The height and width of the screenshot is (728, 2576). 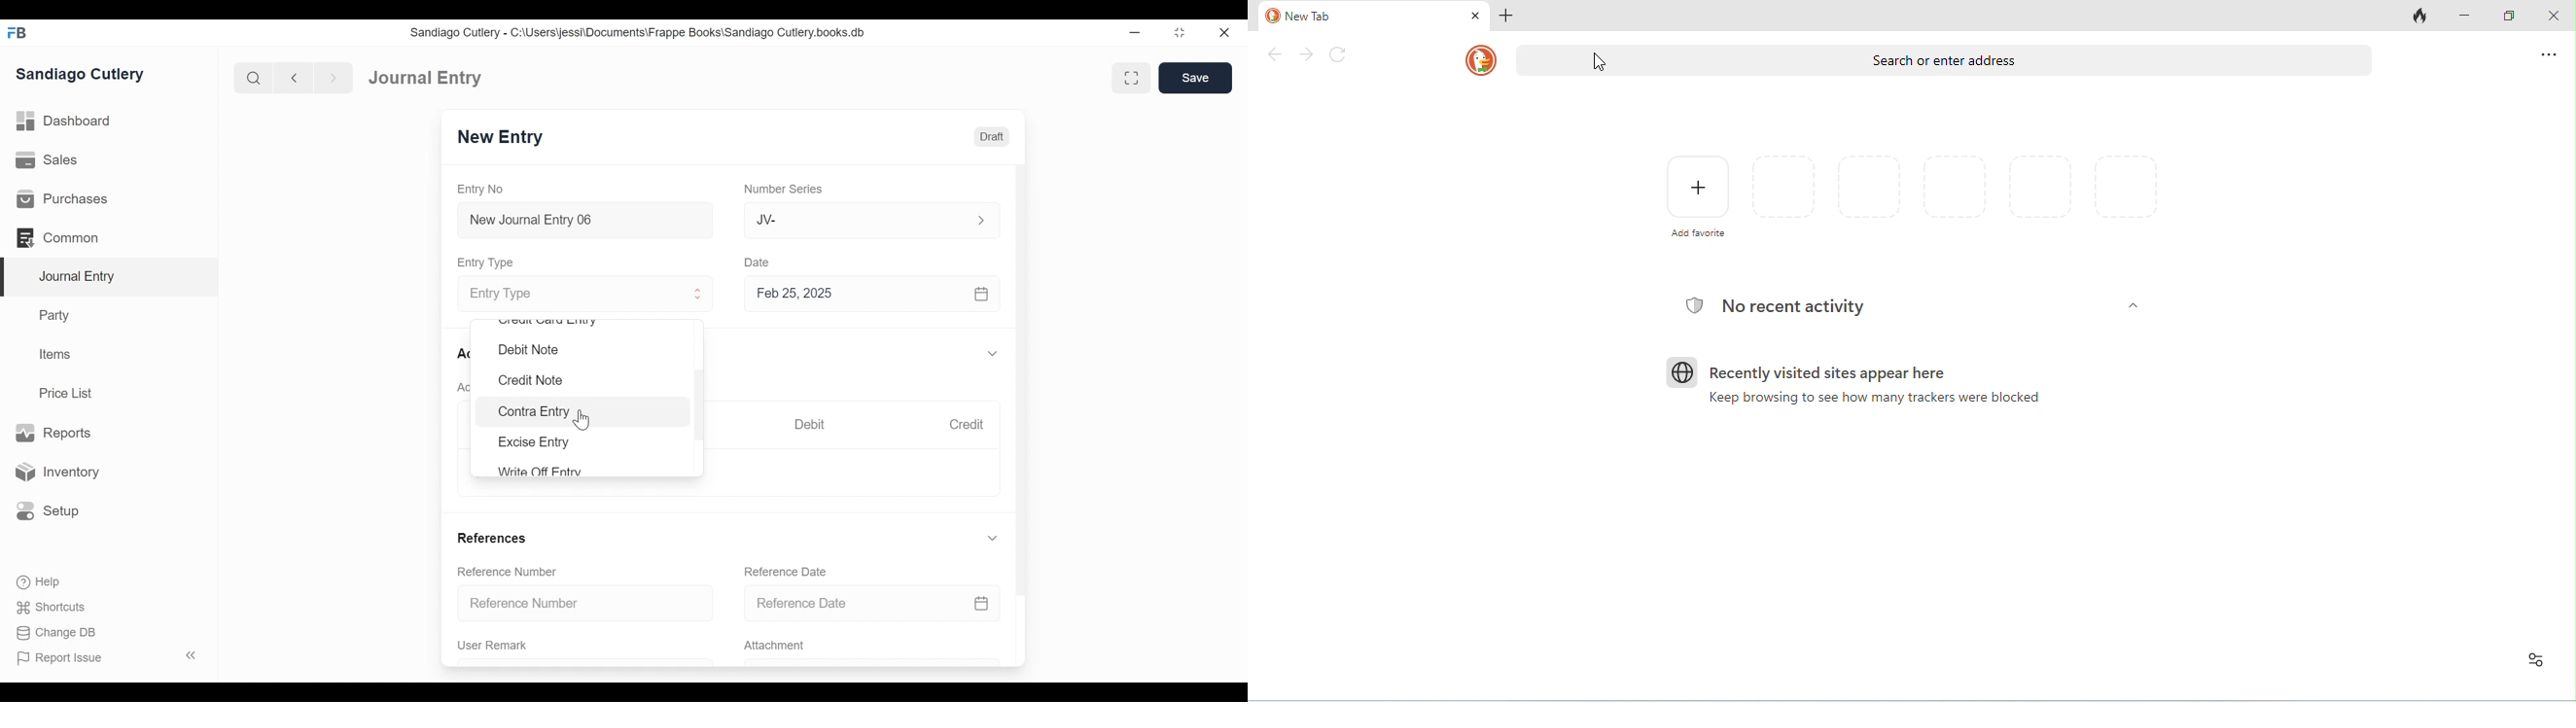 I want to click on Vertical Scroll bar, so click(x=700, y=406).